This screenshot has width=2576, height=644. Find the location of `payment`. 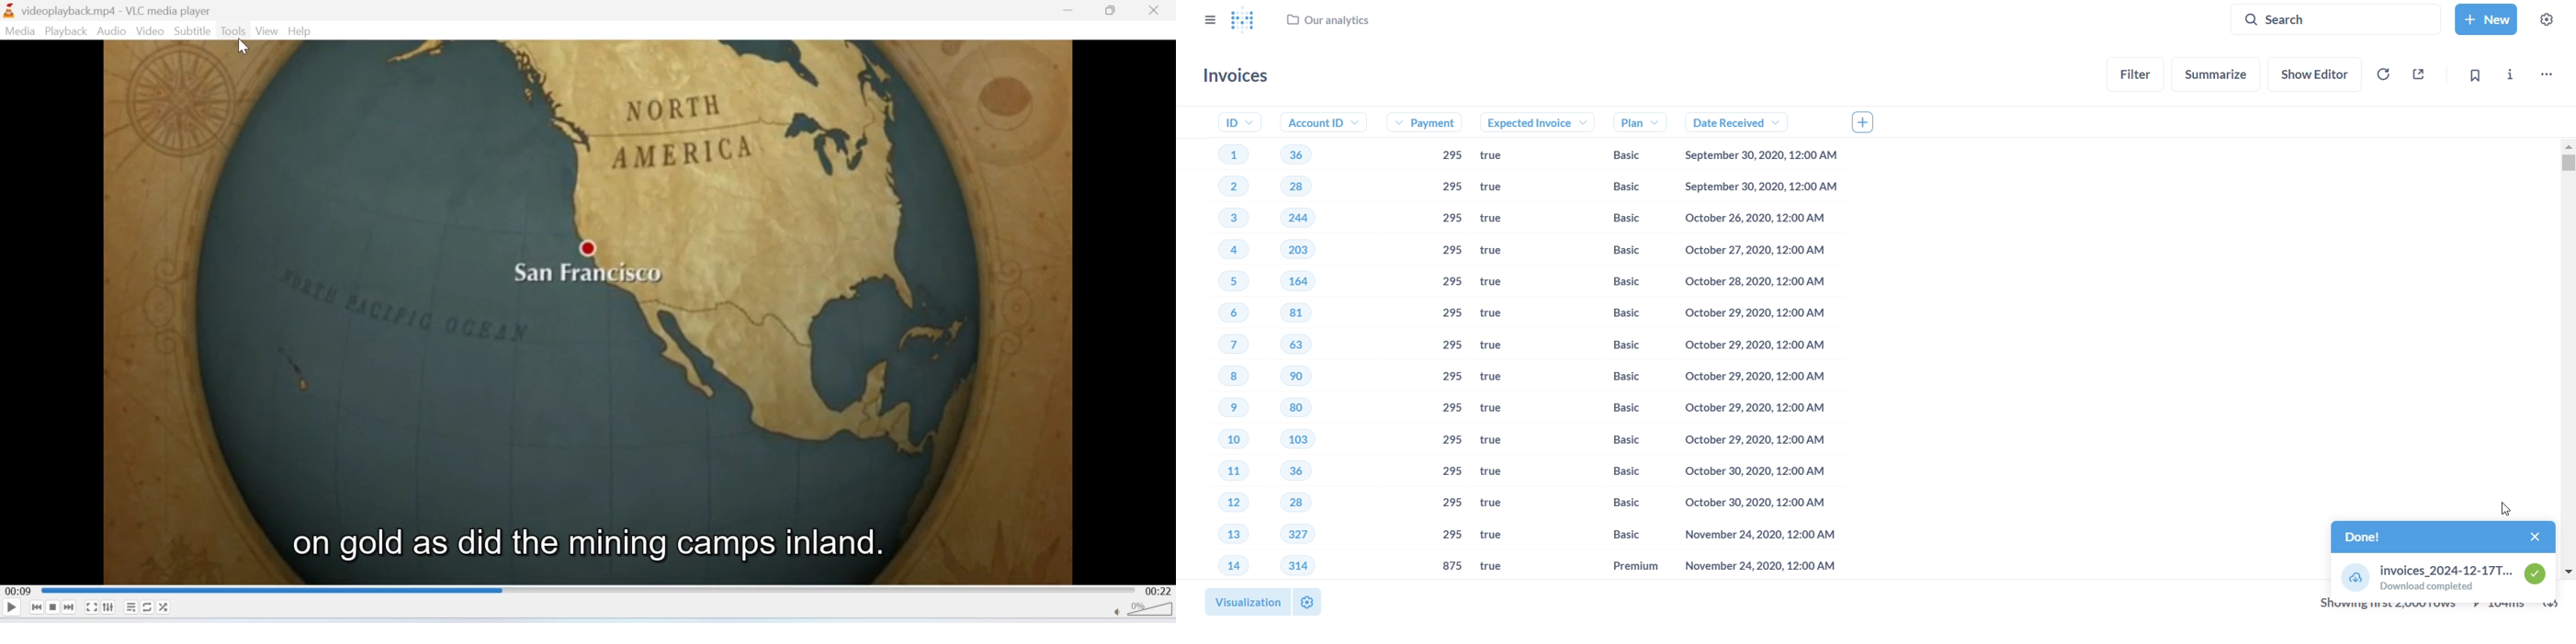

payment is located at coordinates (1430, 124).